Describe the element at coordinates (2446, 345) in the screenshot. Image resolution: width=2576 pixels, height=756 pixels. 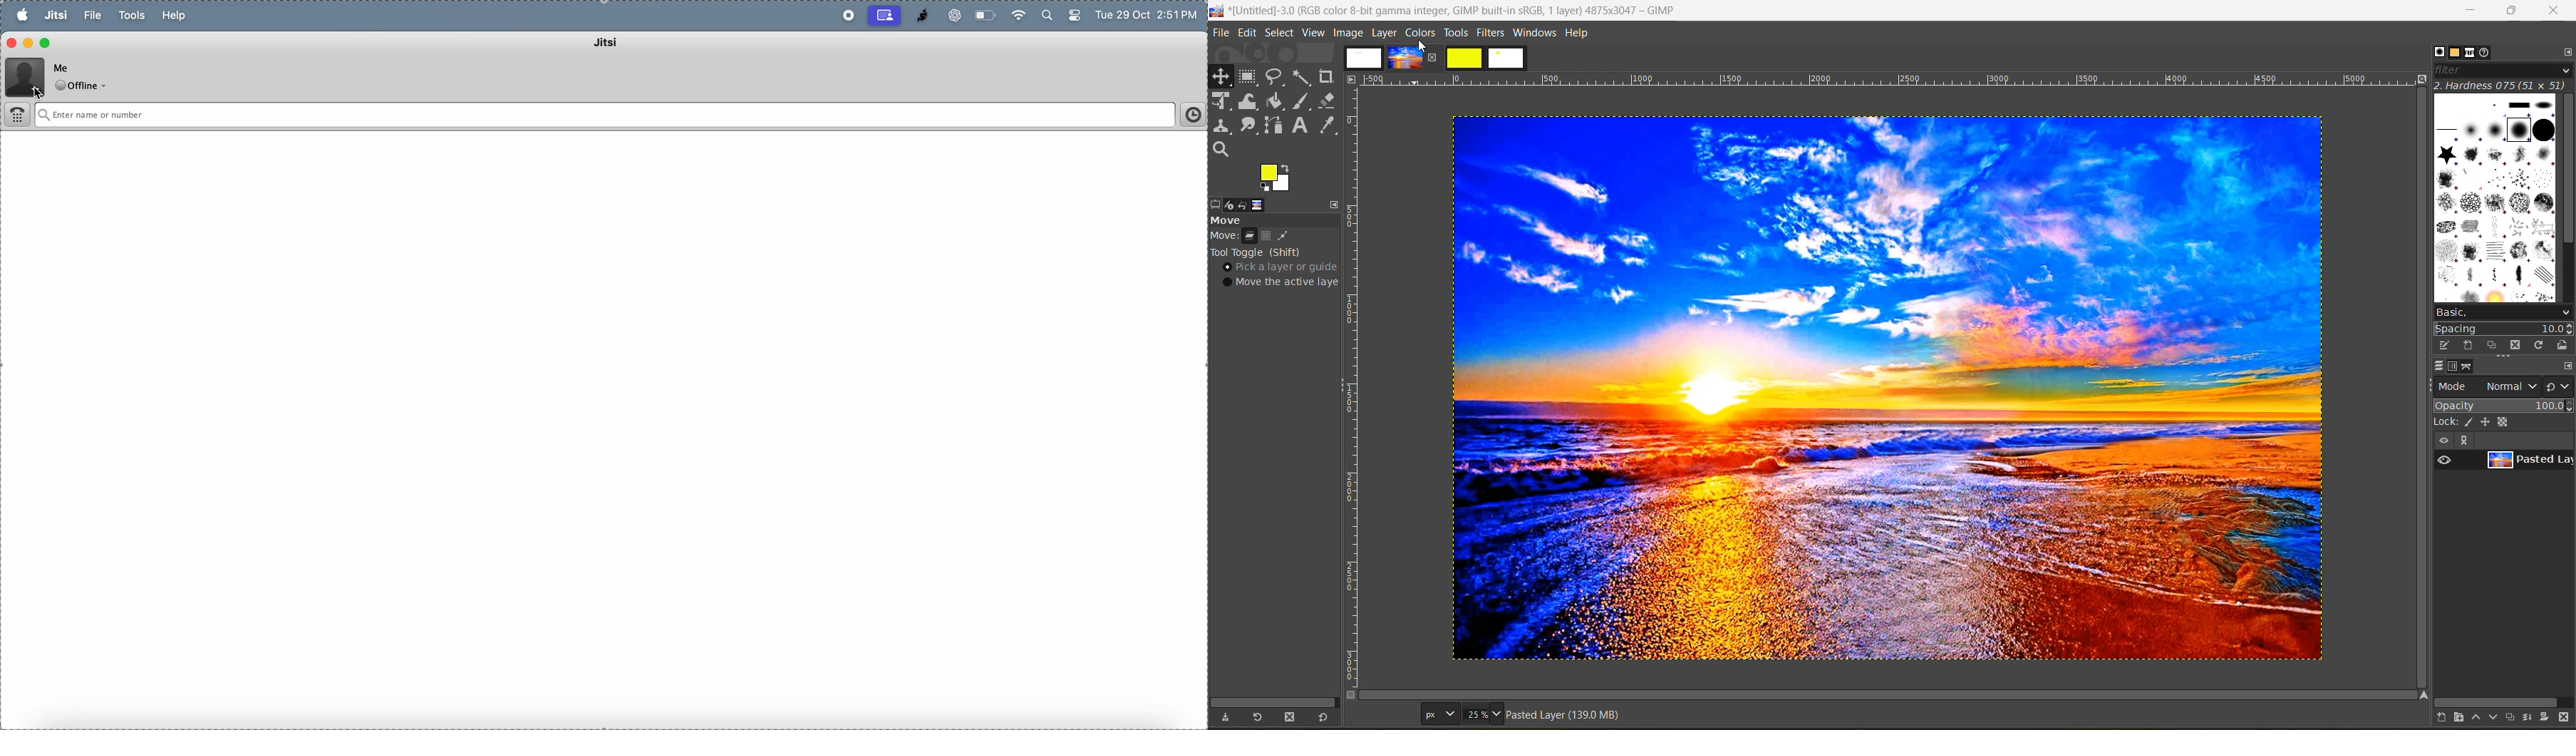
I see `edit` at that location.